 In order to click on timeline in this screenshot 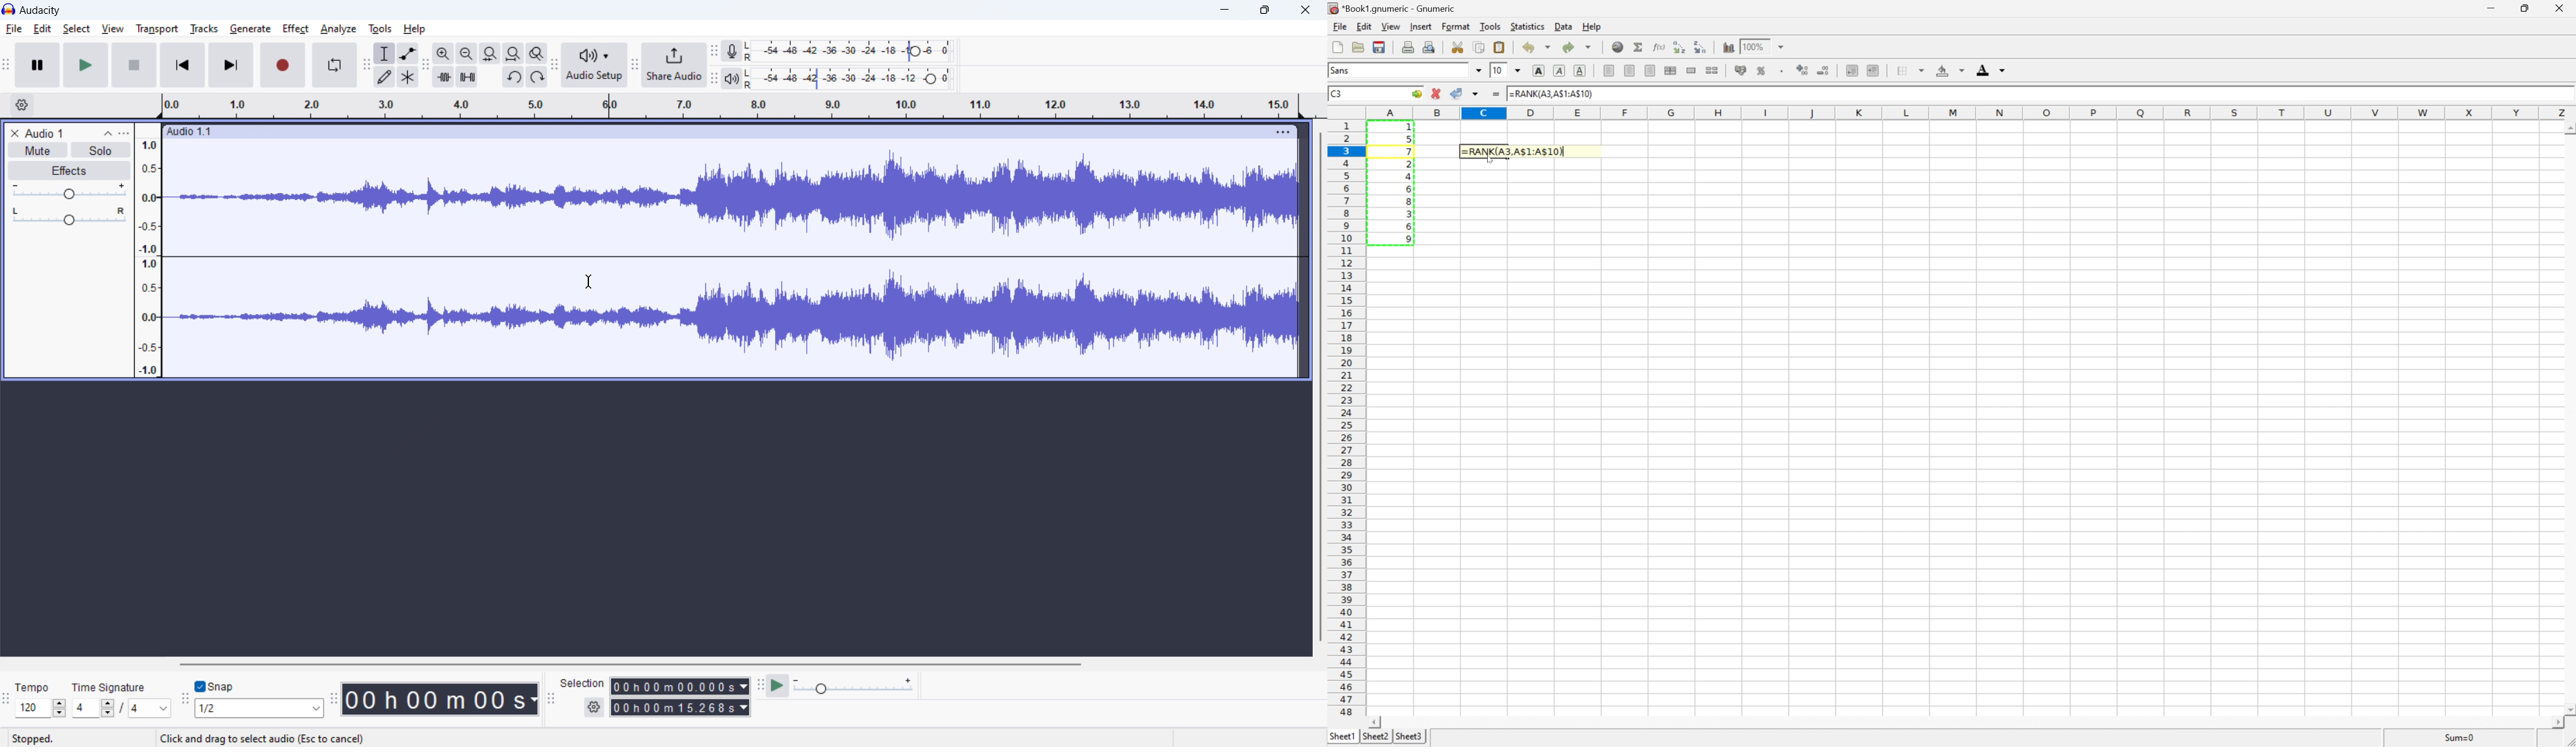, I will do `click(729, 107)`.